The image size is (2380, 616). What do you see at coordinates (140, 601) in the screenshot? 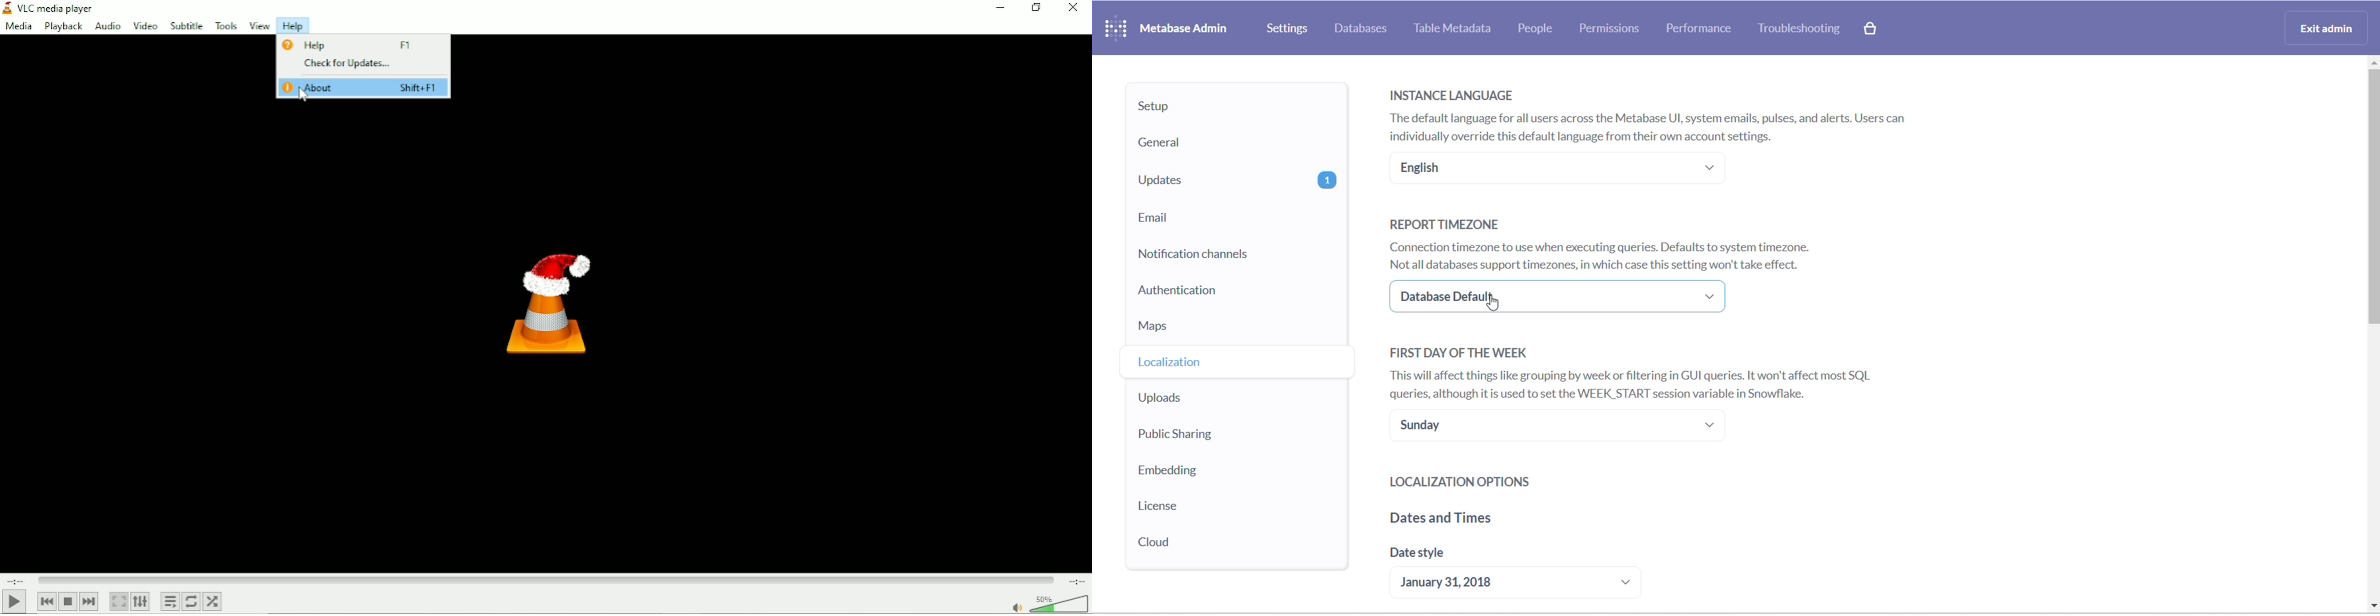
I see `Show extended settings` at bounding box center [140, 601].